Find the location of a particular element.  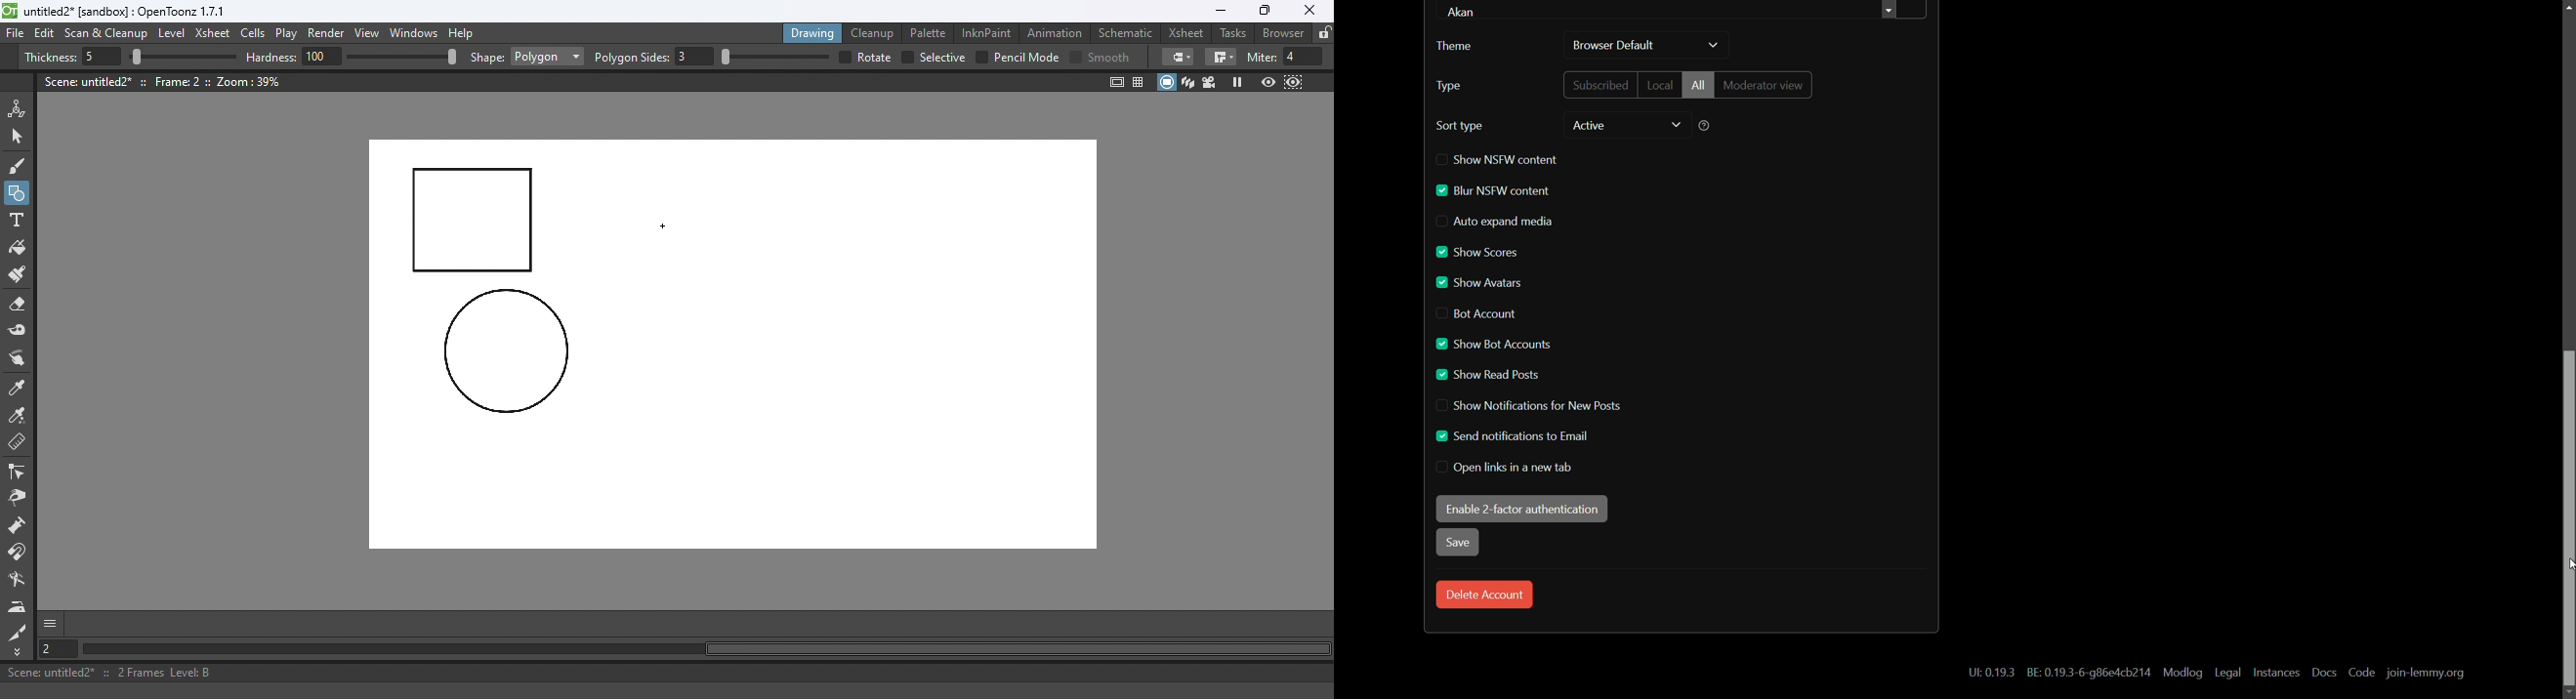

Eraser tool is located at coordinates (22, 305).